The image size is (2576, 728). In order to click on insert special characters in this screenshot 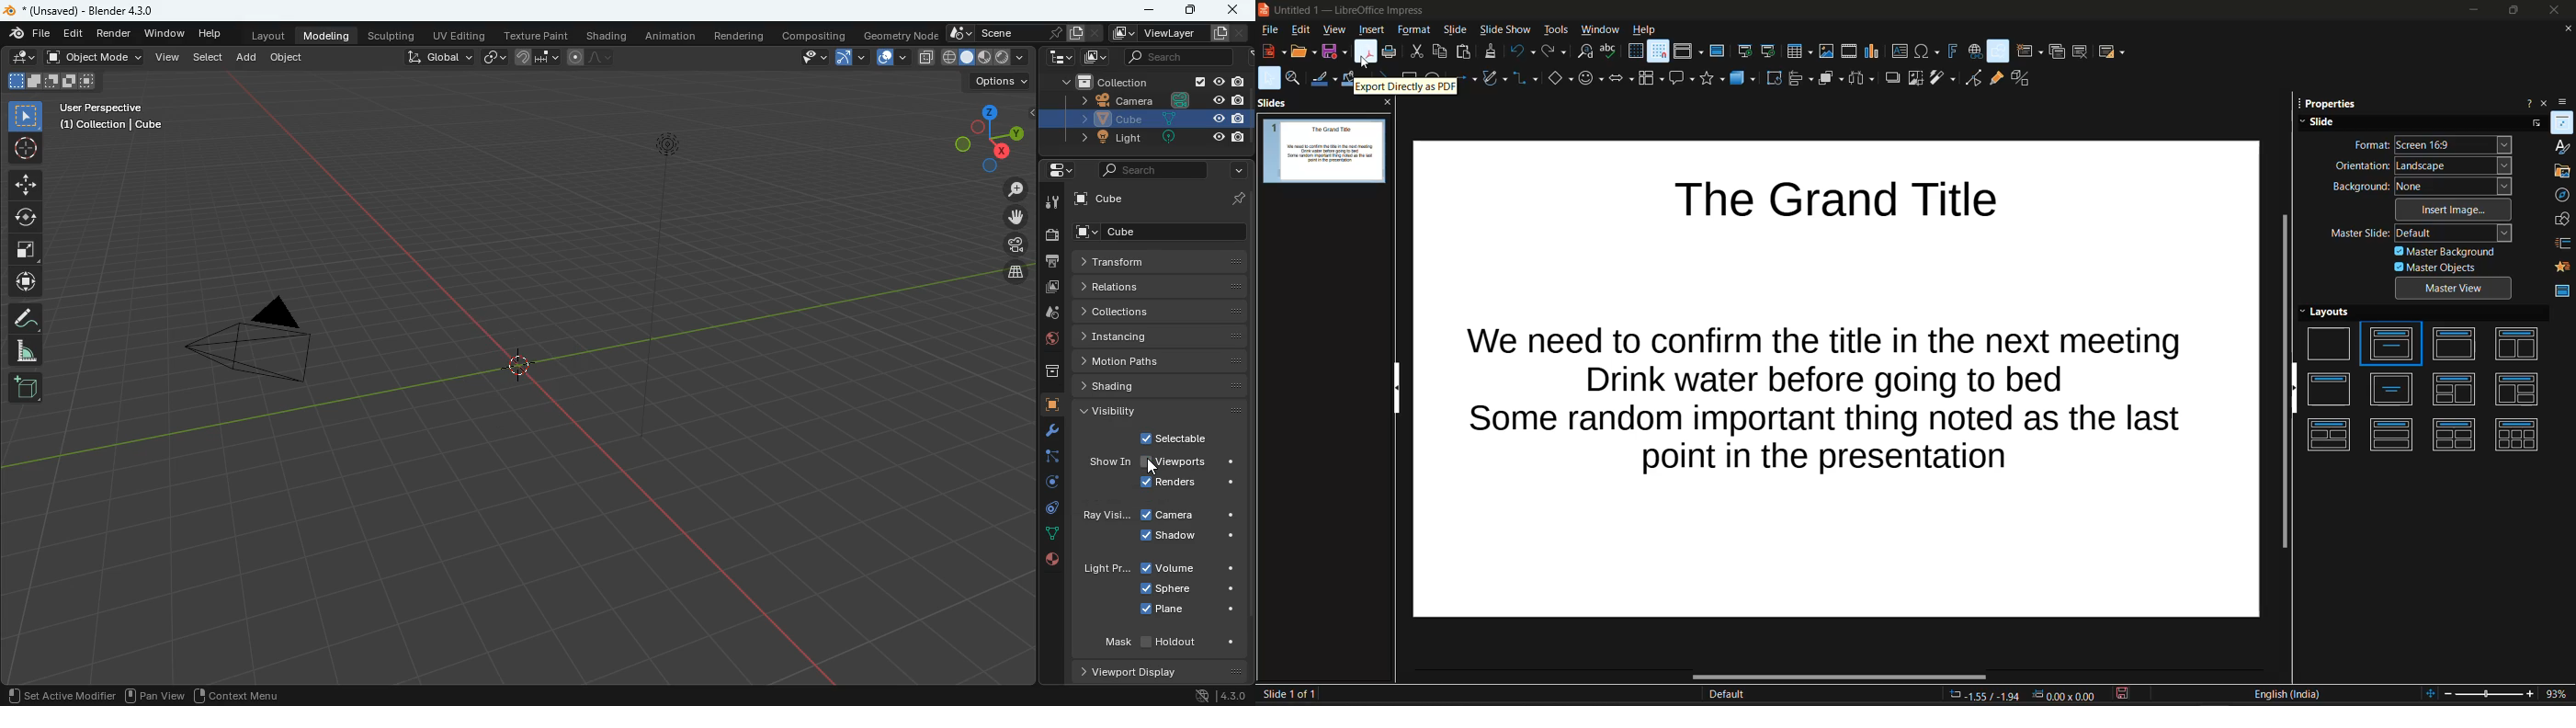, I will do `click(1927, 52)`.